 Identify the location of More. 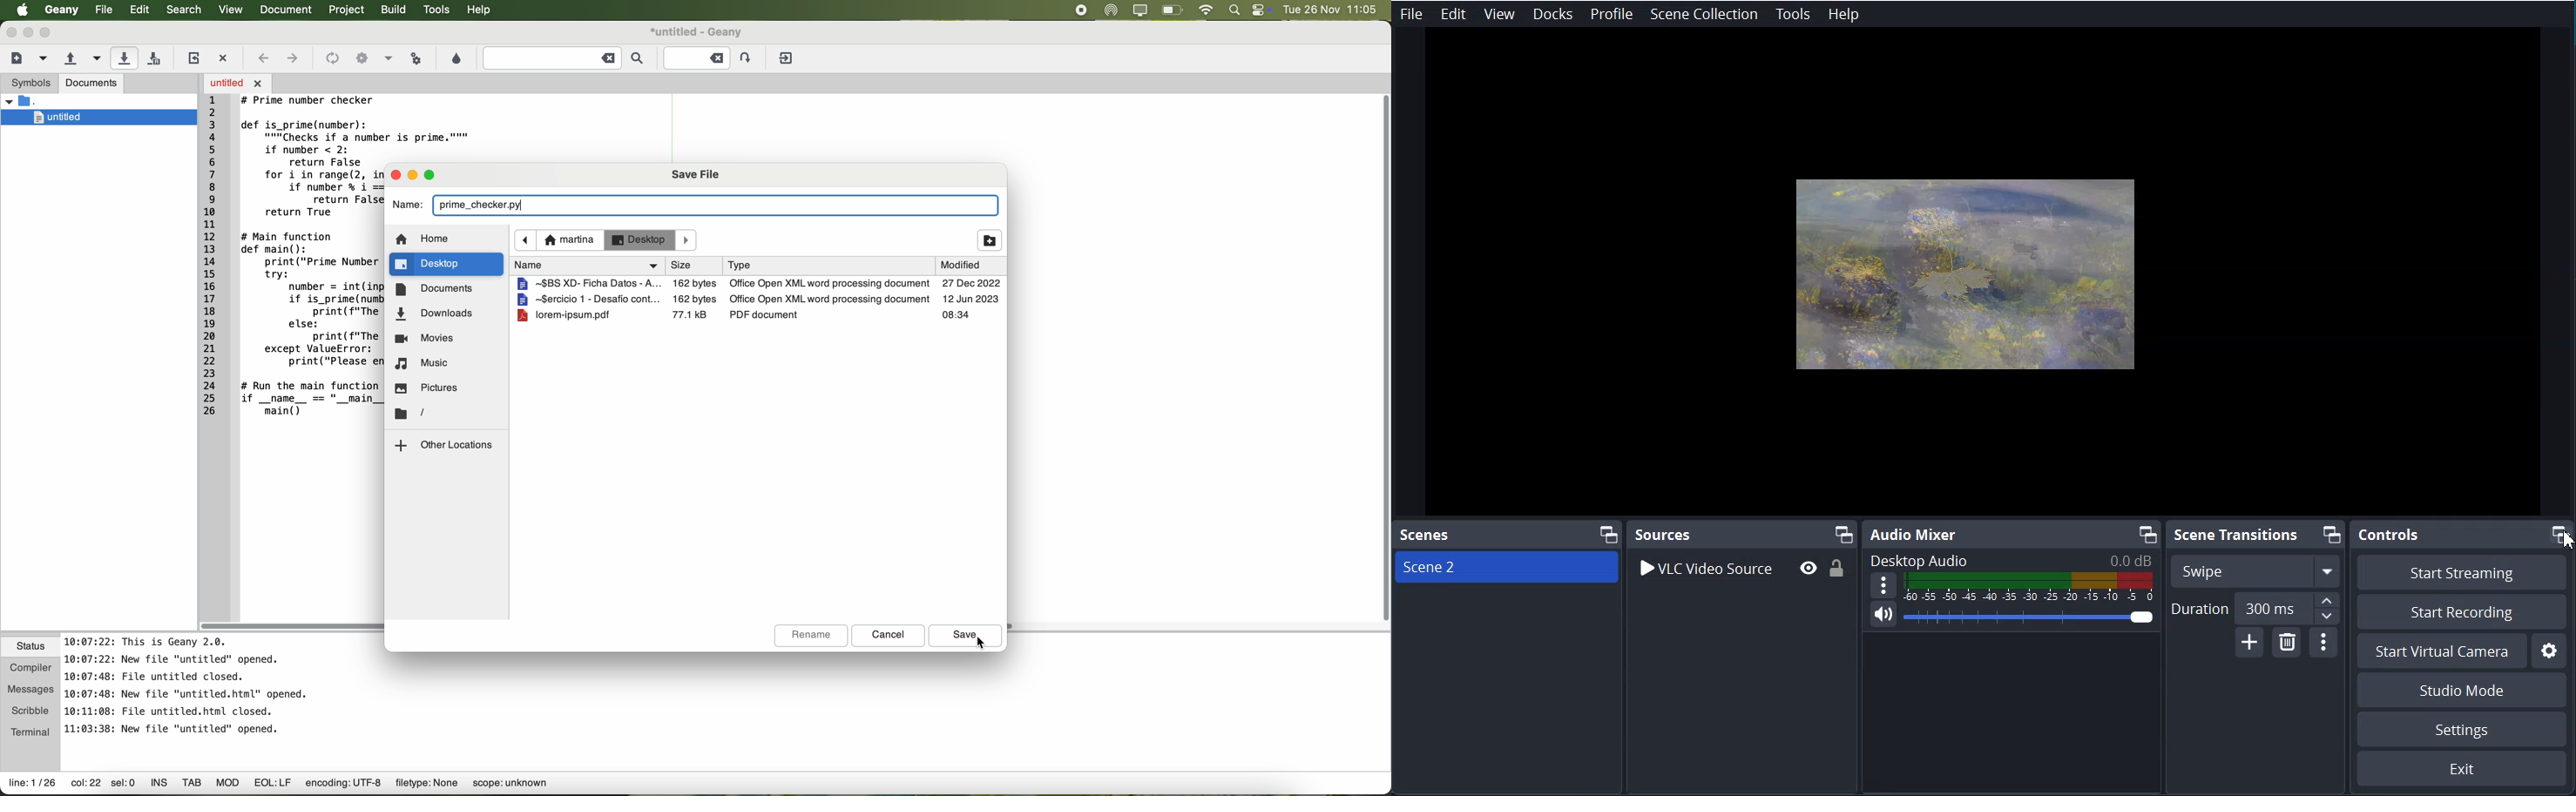
(1883, 584).